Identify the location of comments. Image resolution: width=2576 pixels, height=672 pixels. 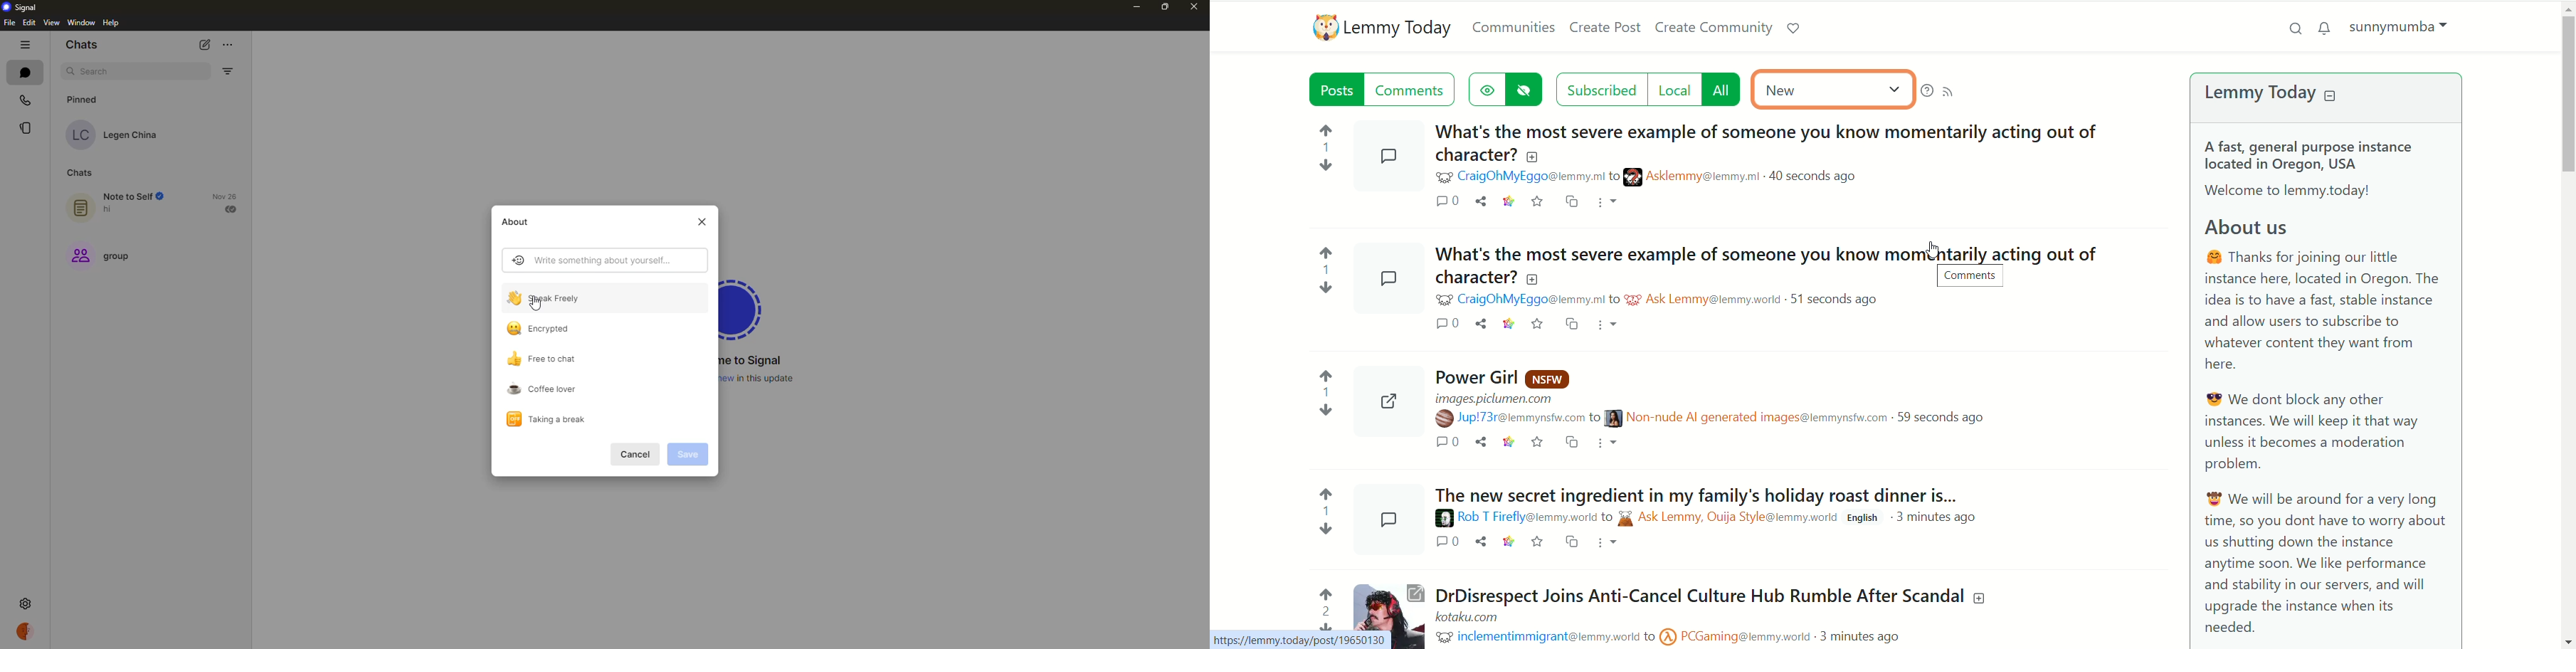
(1447, 442).